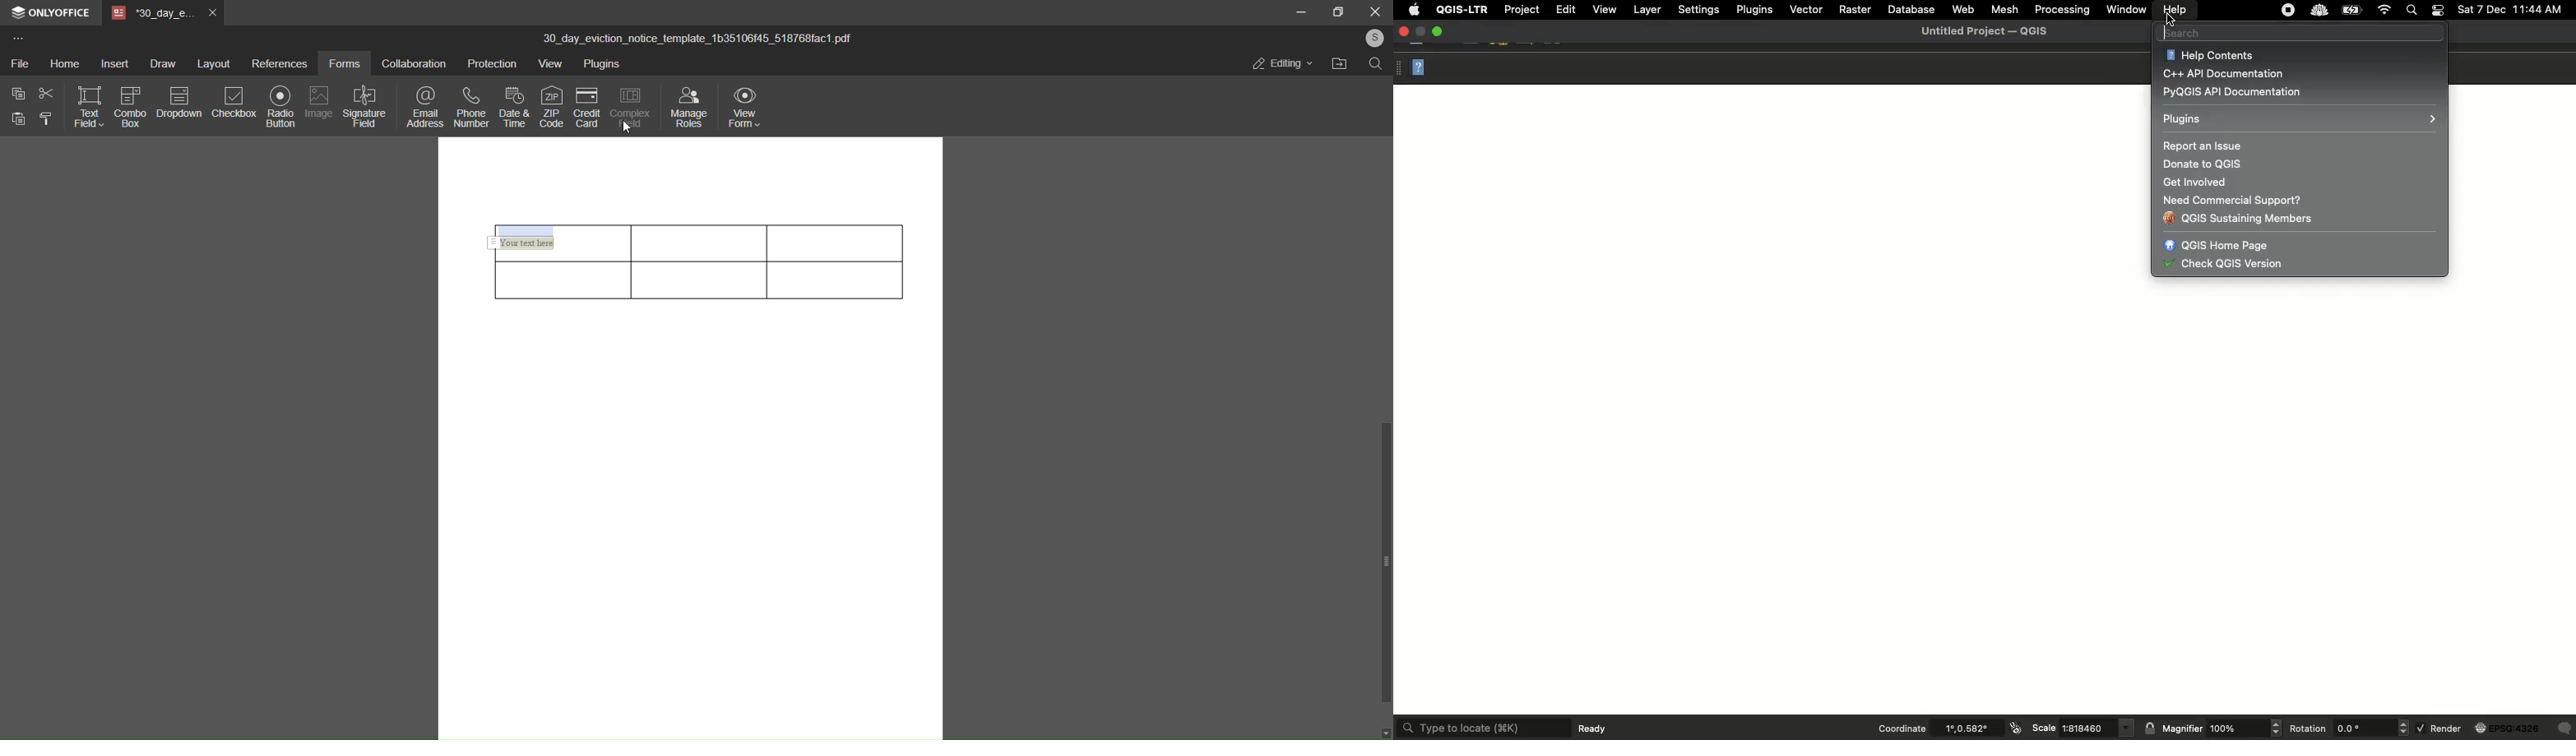  Describe the element at coordinates (15, 120) in the screenshot. I see `paste` at that location.